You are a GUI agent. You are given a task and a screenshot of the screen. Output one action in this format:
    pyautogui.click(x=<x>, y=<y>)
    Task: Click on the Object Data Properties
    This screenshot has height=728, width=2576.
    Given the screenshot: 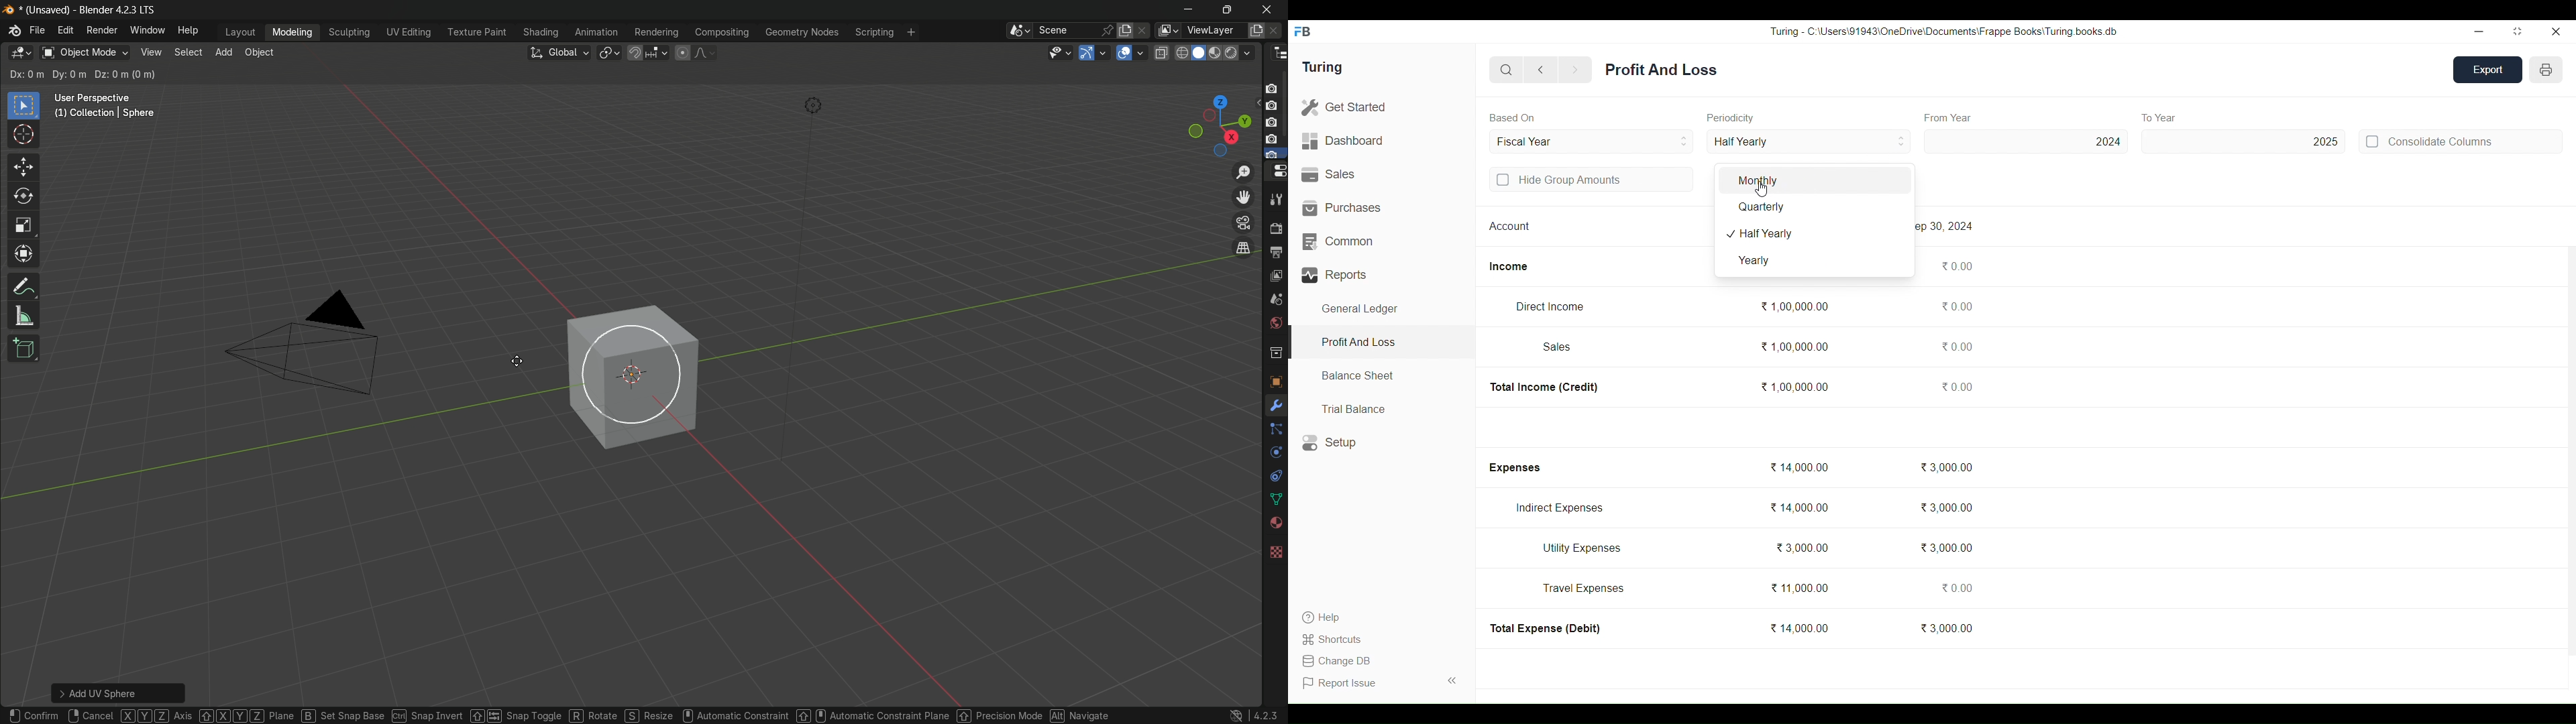 What is the action you would take?
    pyautogui.click(x=1275, y=452)
    